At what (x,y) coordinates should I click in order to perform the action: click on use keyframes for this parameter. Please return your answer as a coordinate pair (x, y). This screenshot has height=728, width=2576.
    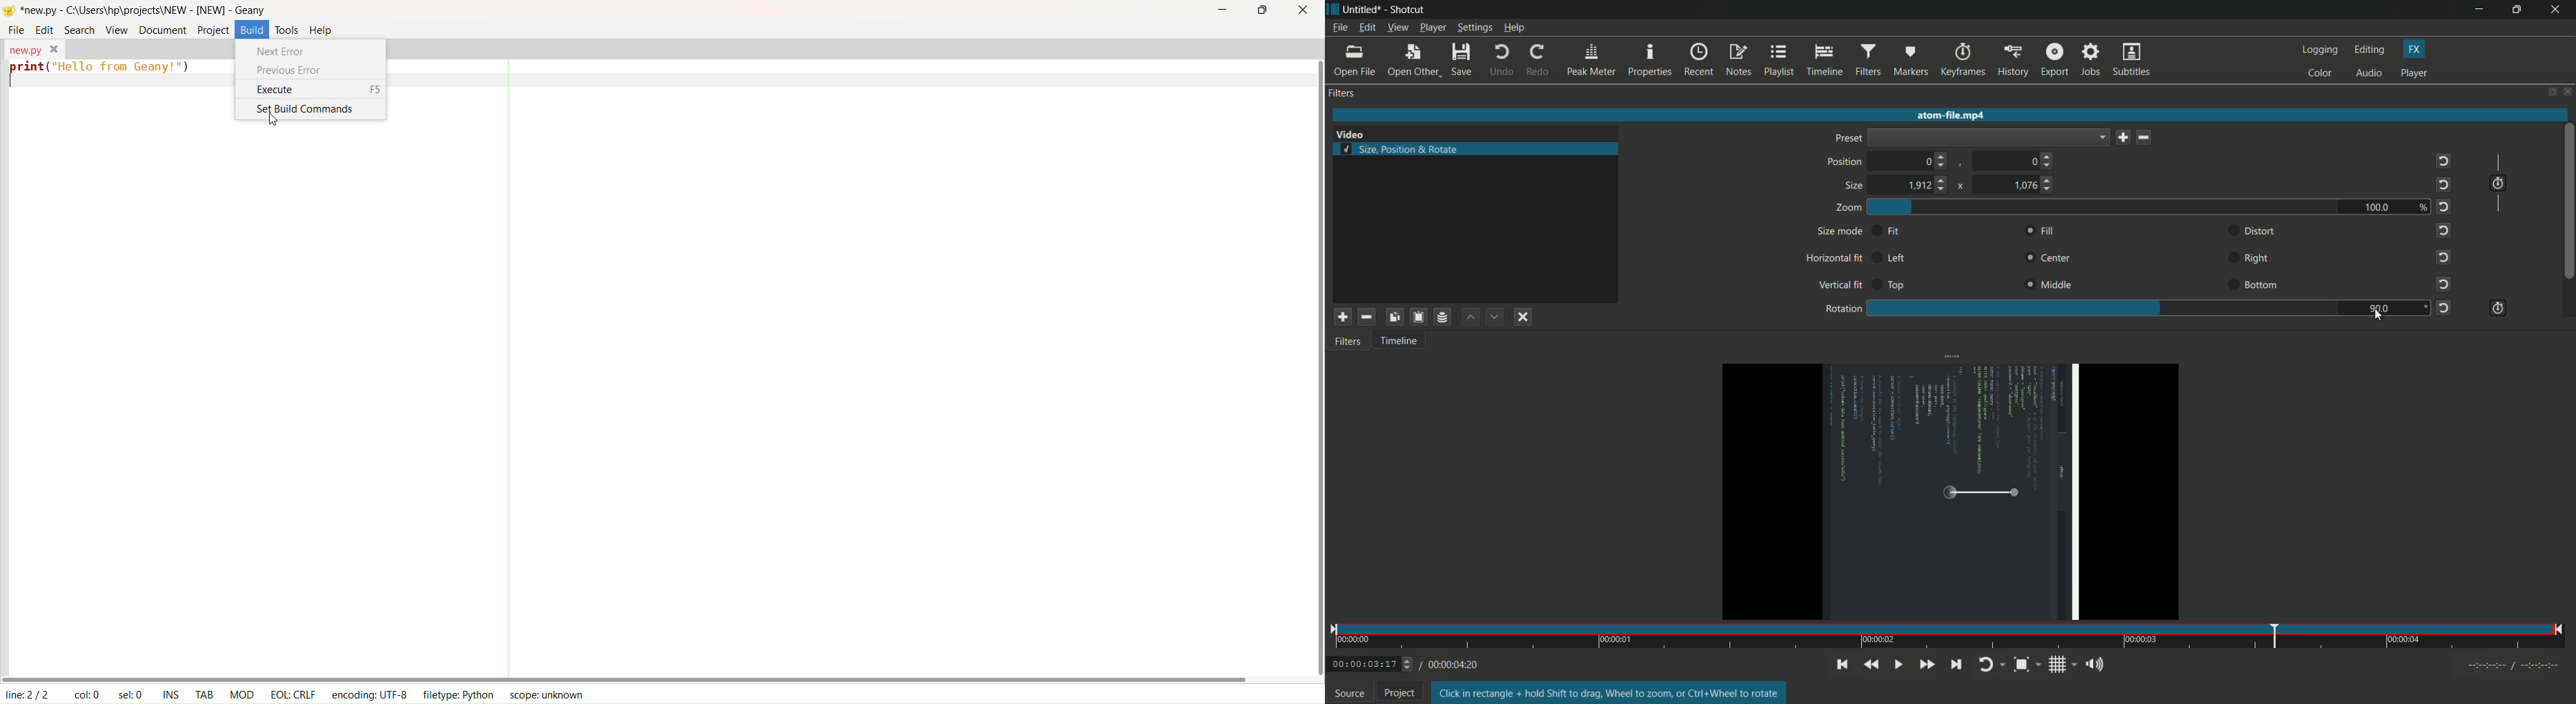
    Looking at the image, I should click on (2501, 184).